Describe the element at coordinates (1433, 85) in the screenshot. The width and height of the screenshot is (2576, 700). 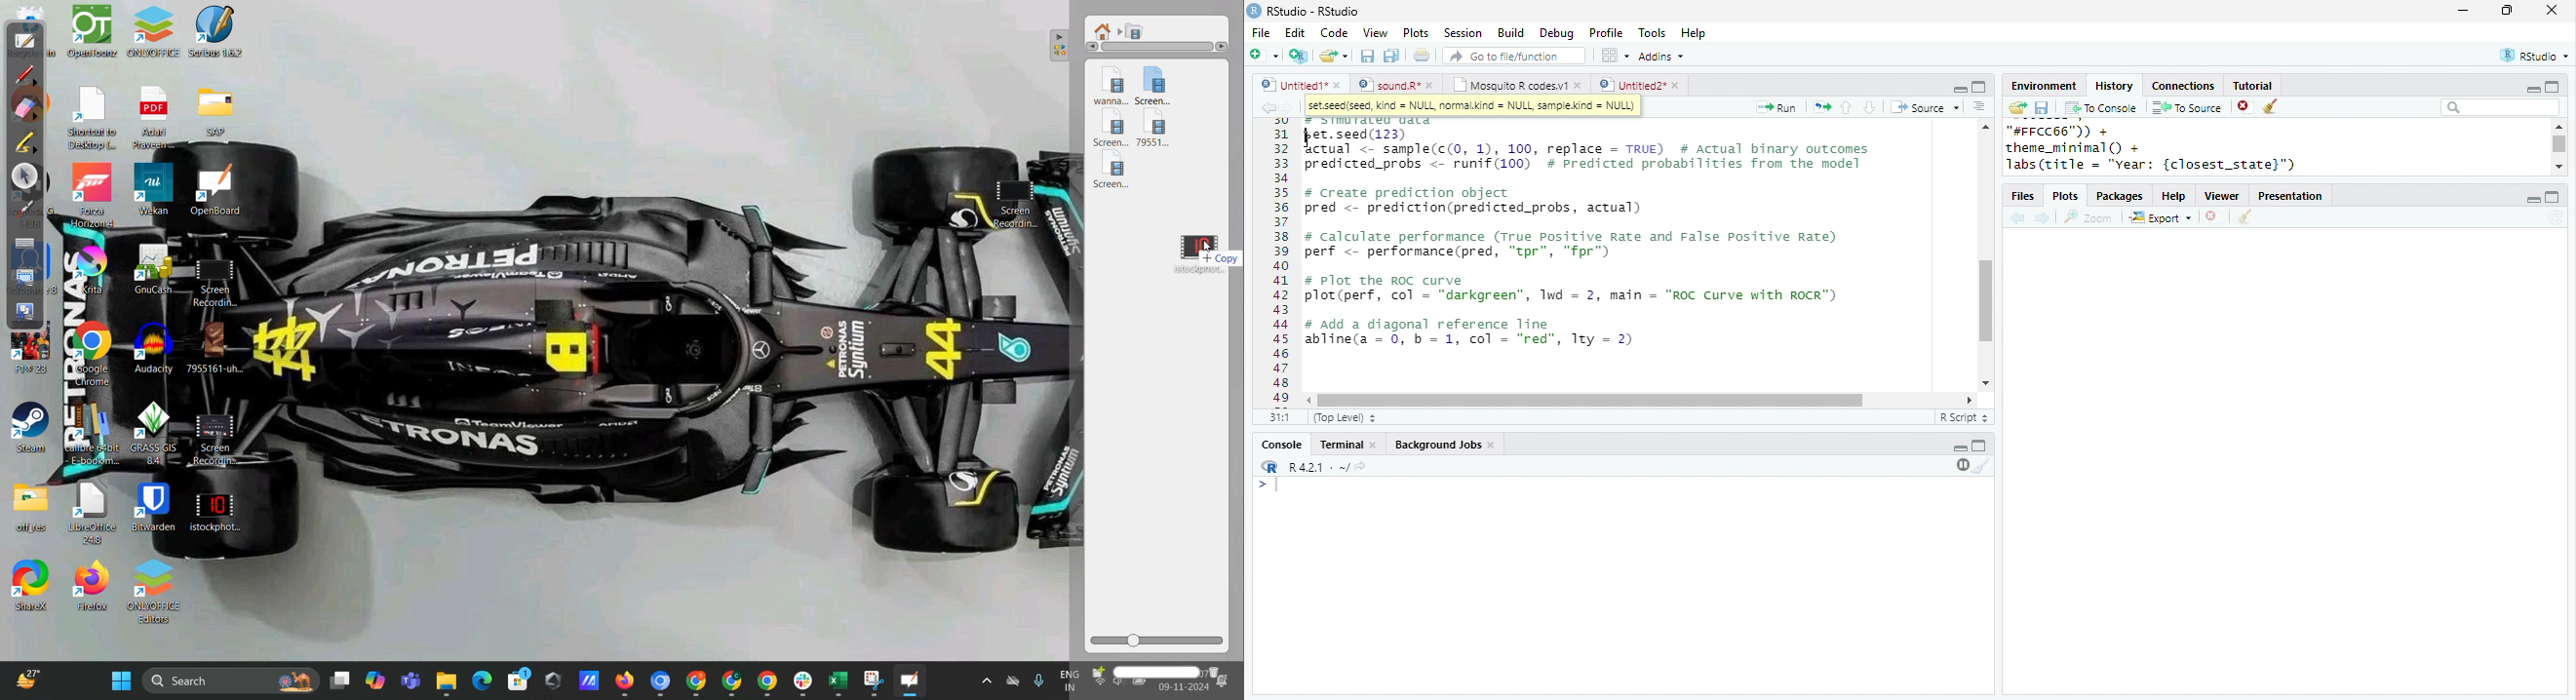
I see `close` at that location.